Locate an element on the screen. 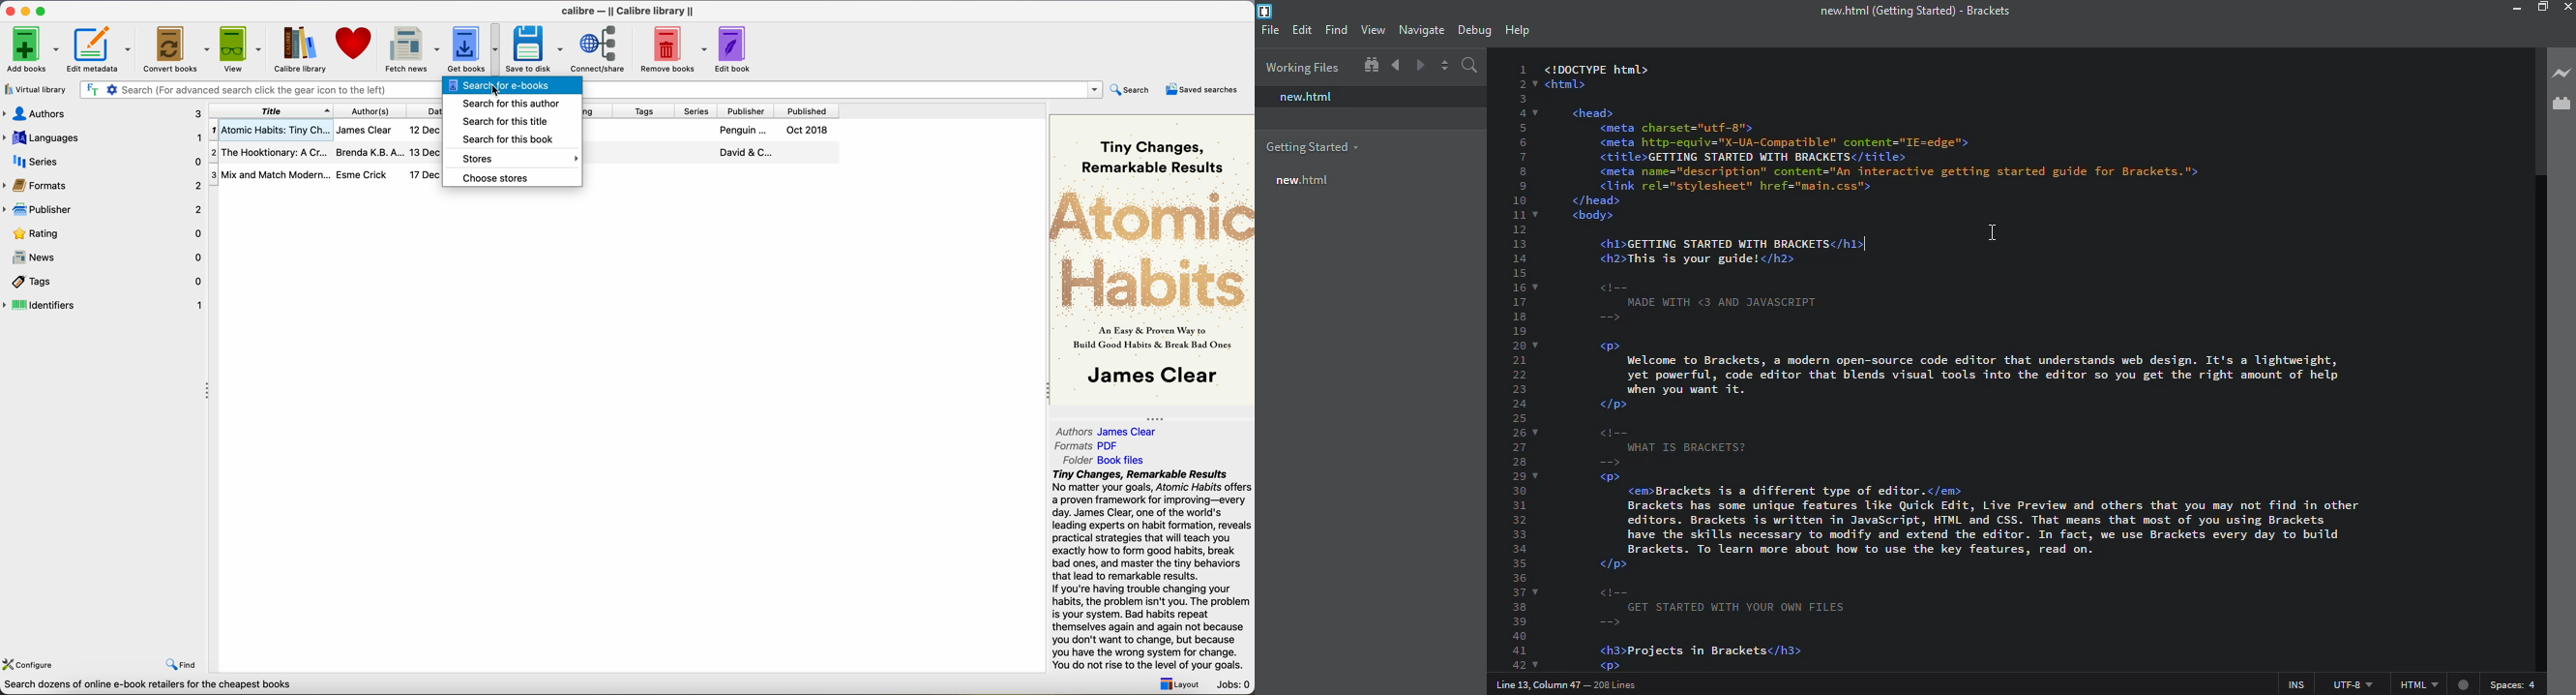  calibre library is located at coordinates (296, 49).